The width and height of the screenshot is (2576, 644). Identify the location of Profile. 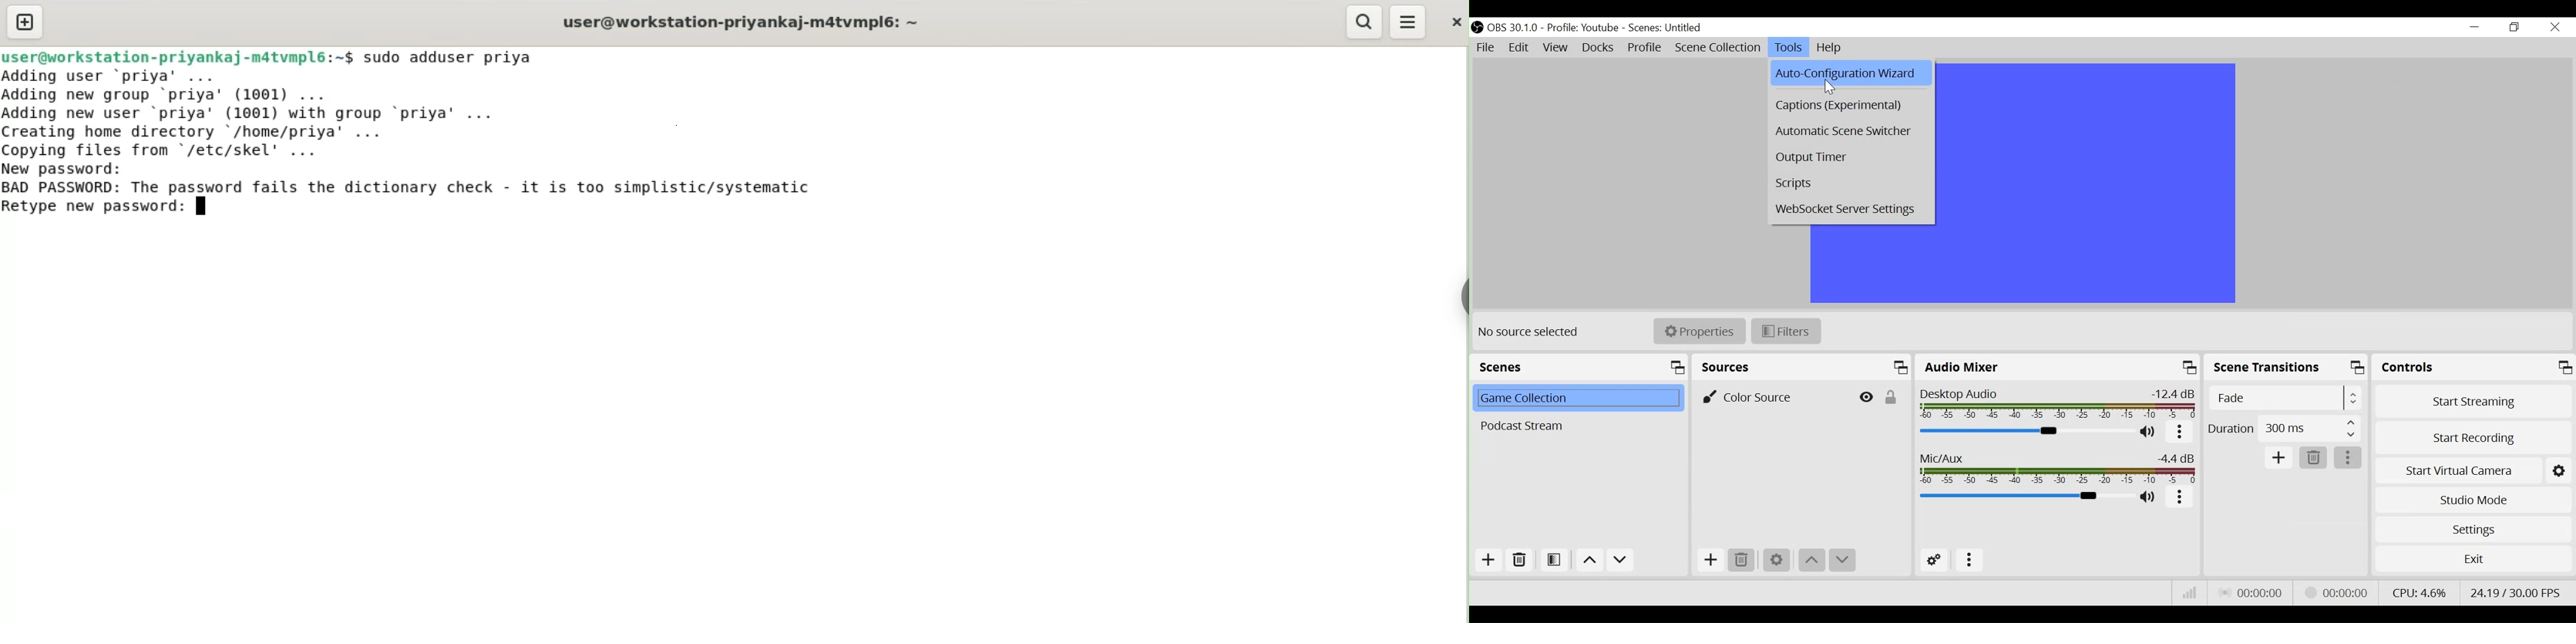
(1645, 47).